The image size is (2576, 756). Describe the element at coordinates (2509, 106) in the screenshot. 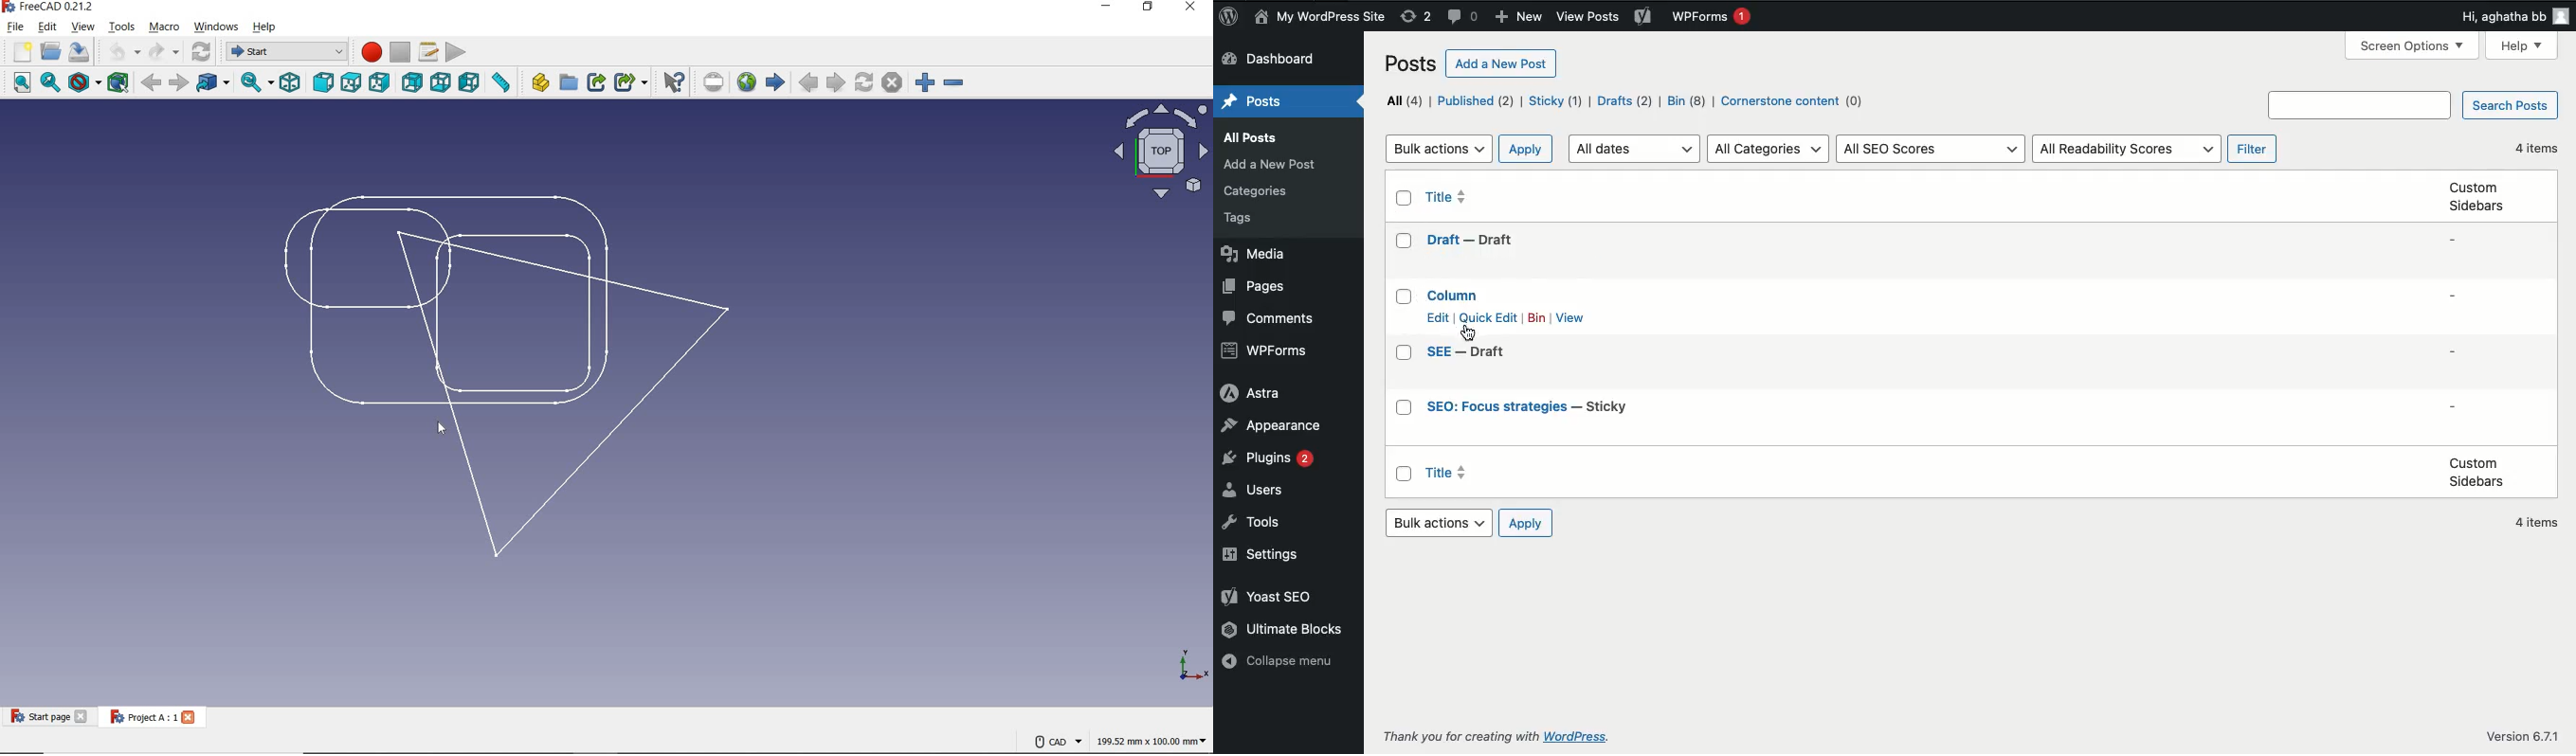

I see `Search posts` at that location.